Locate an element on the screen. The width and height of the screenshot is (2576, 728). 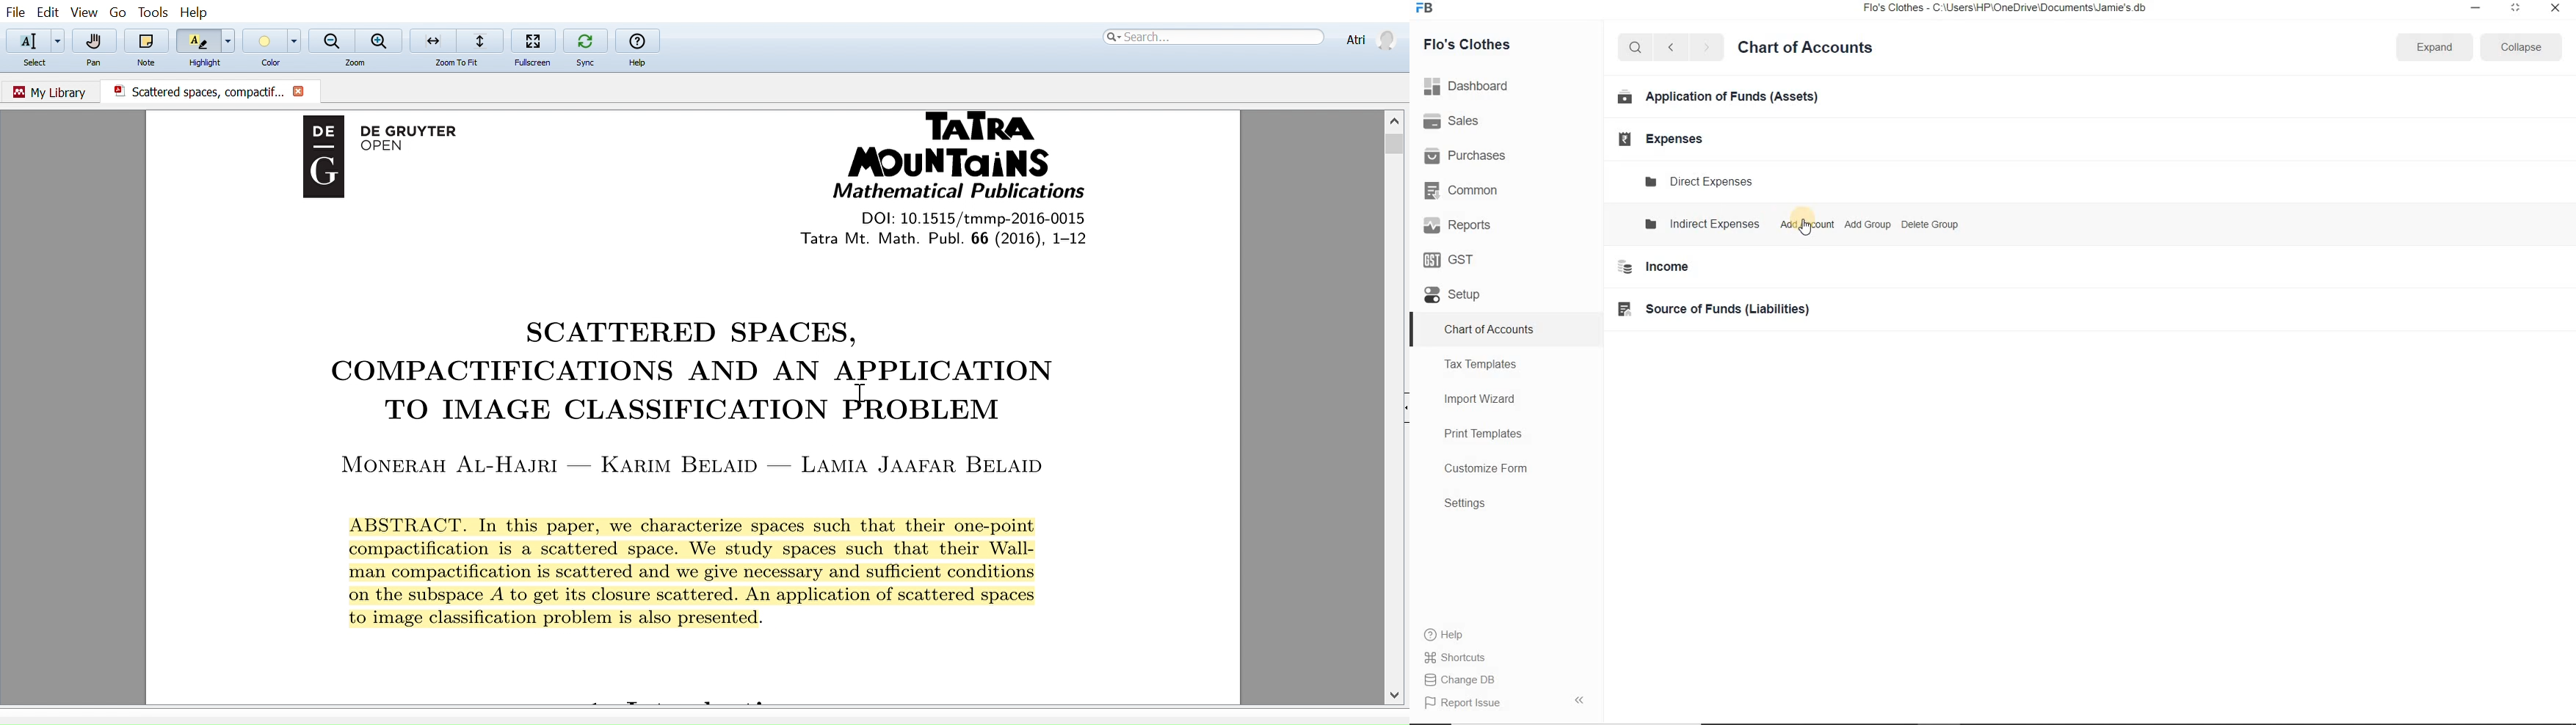
Direct Expense is located at coordinates (1697, 181).